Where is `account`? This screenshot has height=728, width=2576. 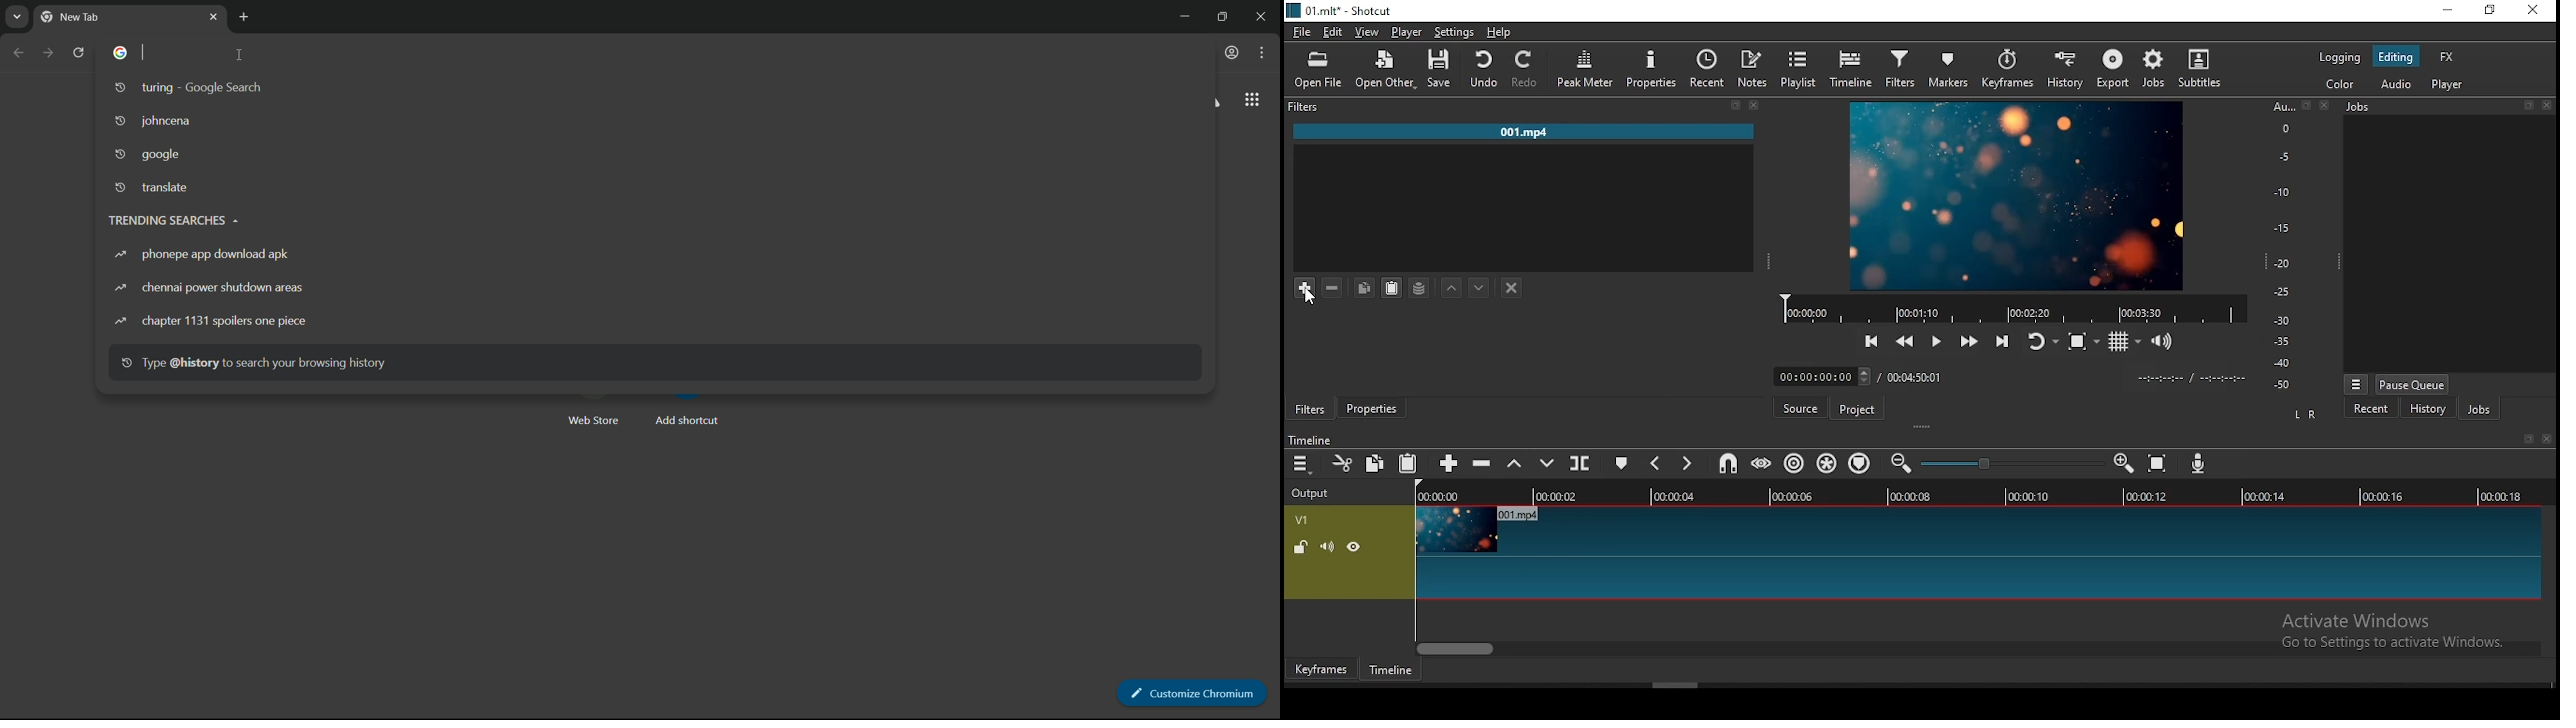 account is located at coordinates (1233, 53).